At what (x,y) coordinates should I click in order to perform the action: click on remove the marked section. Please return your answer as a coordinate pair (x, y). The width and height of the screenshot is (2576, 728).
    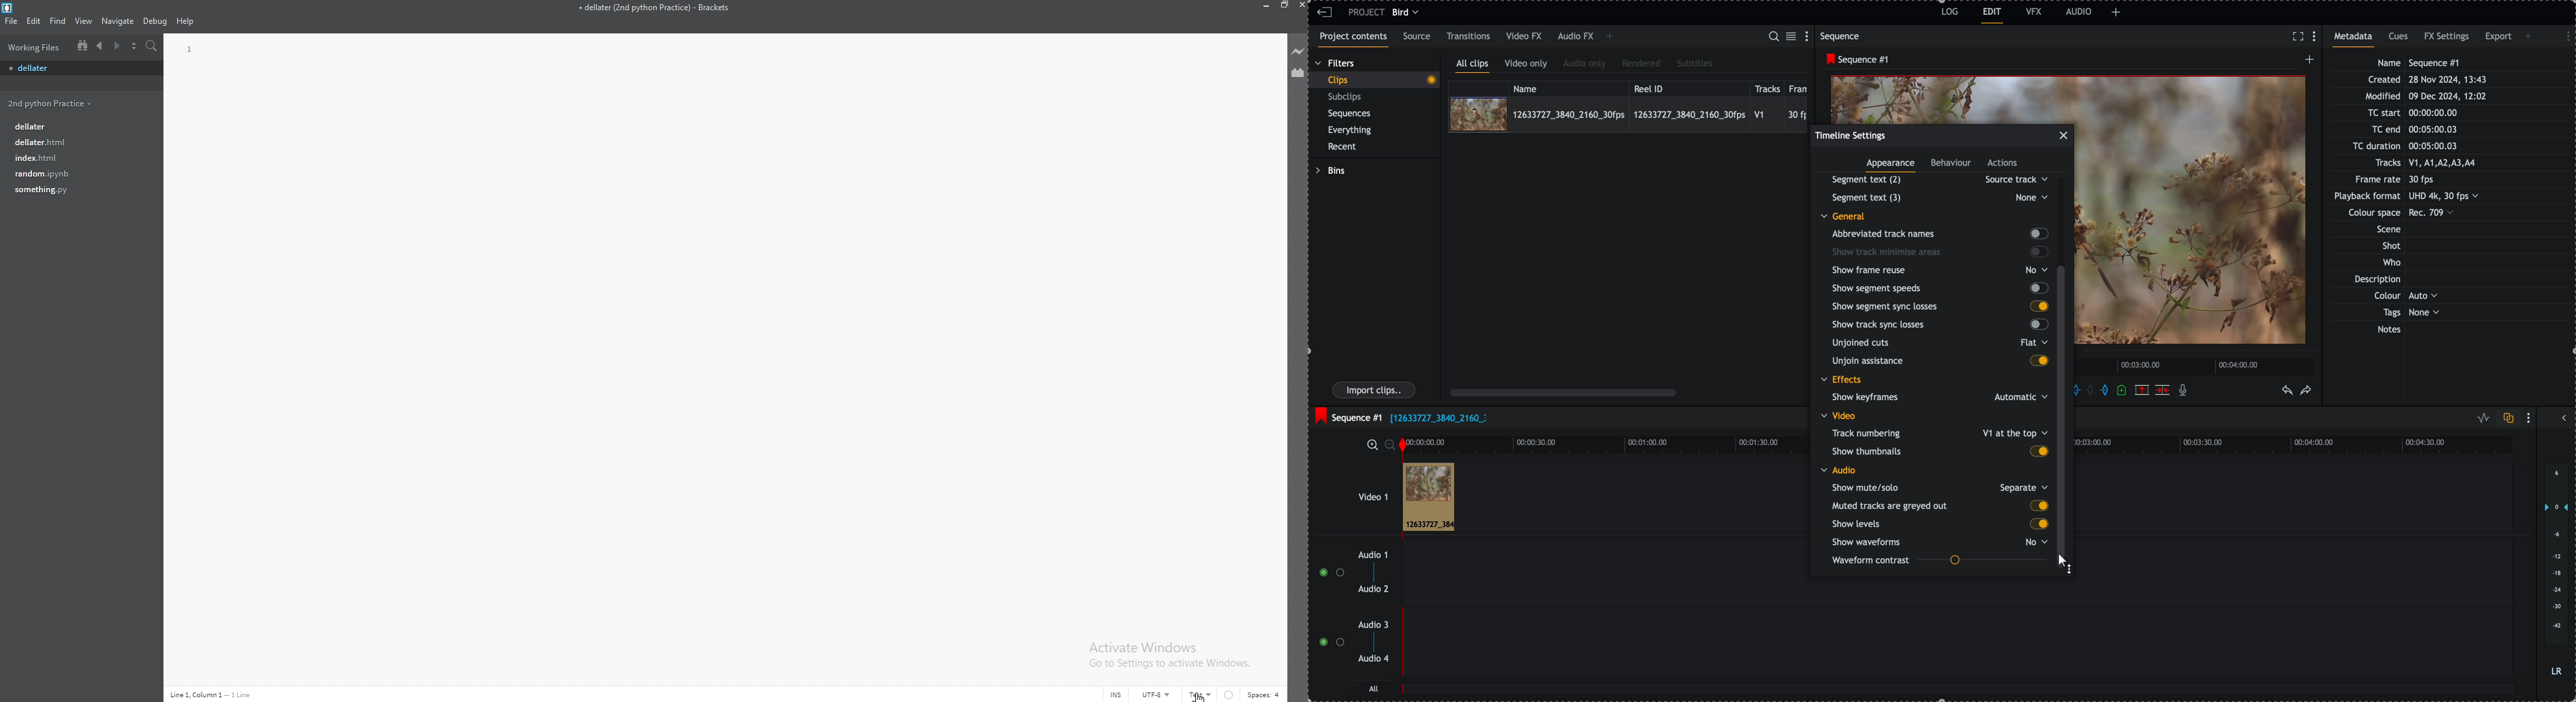
    Looking at the image, I should click on (2142, 390).